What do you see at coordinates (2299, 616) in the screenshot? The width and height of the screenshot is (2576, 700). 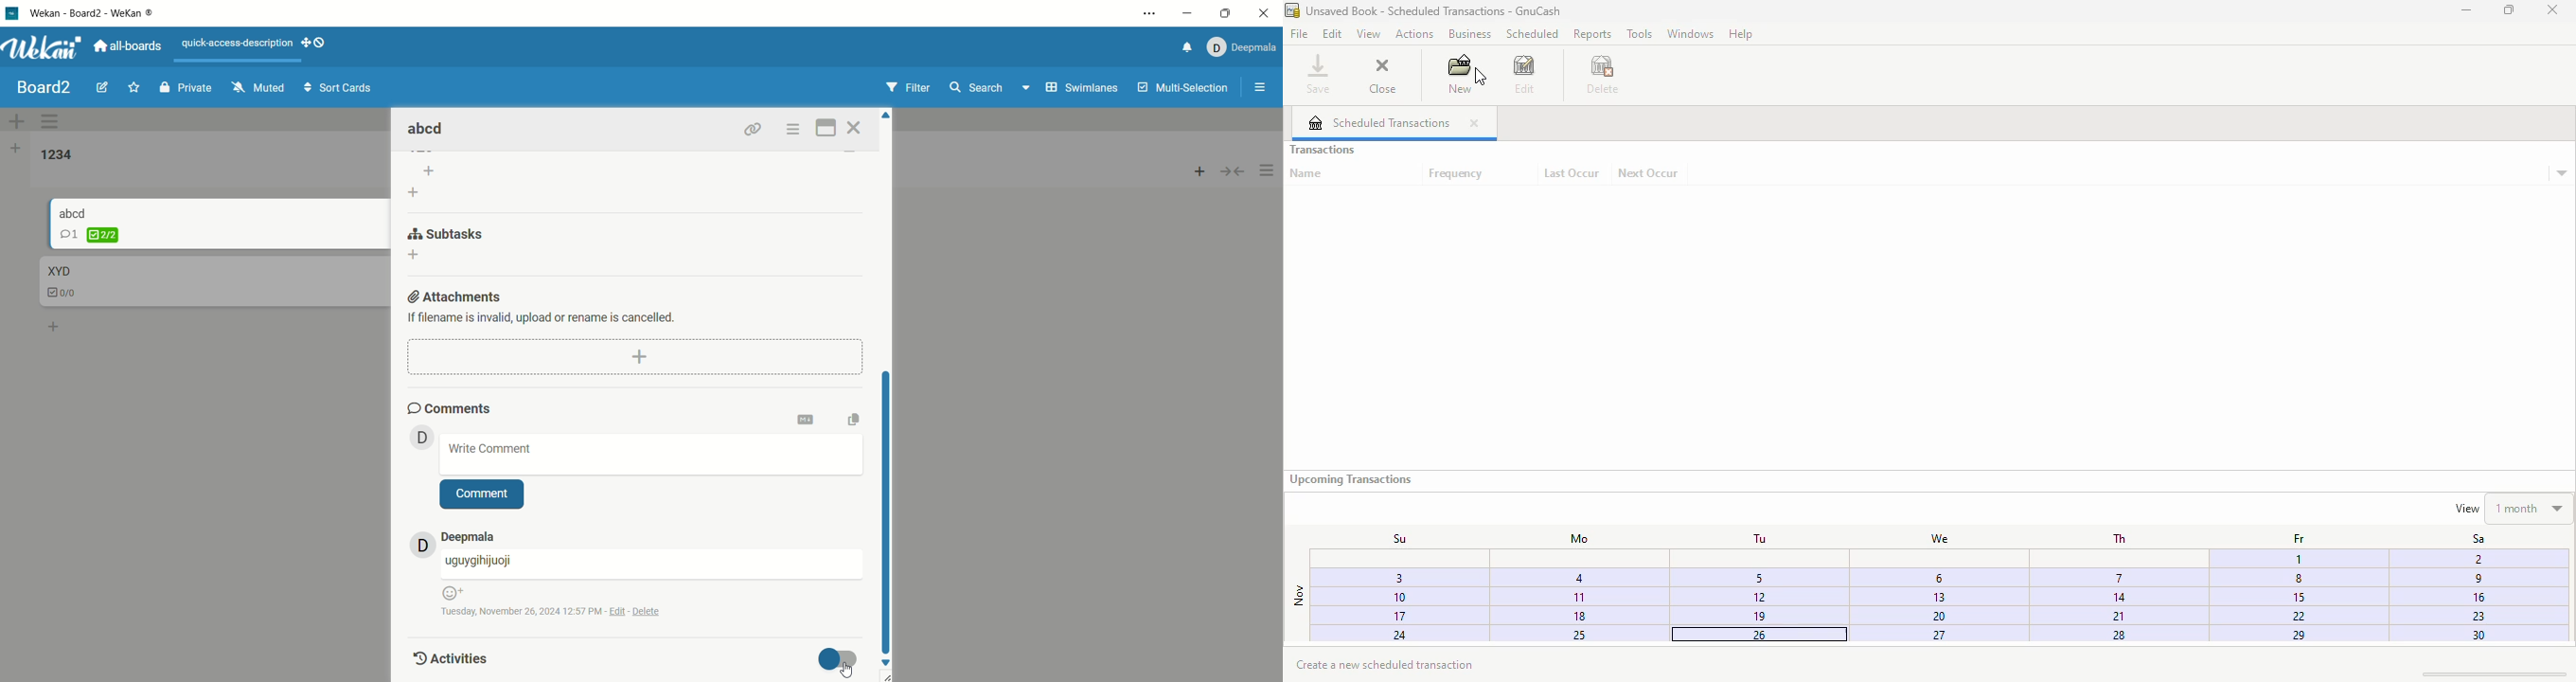 I see `22` at bounding box center [2299, 616].